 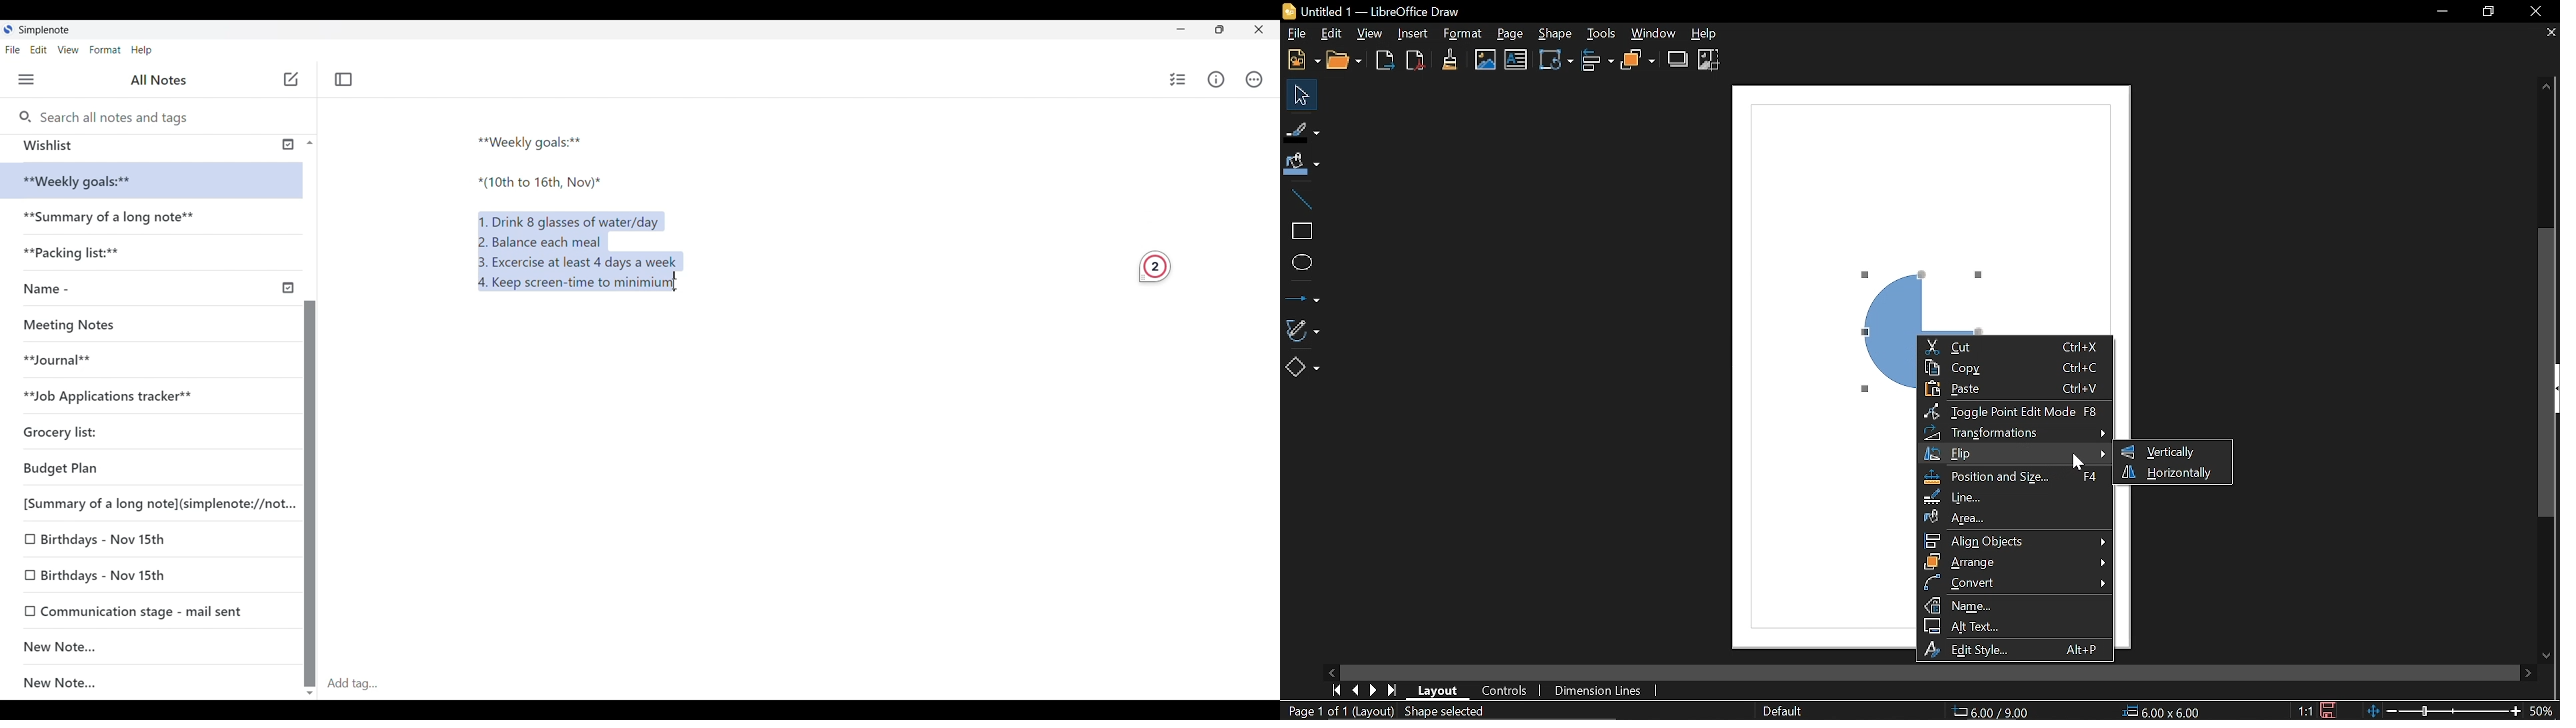 I want to click on SLide master name, so click(x=1794, y=710).